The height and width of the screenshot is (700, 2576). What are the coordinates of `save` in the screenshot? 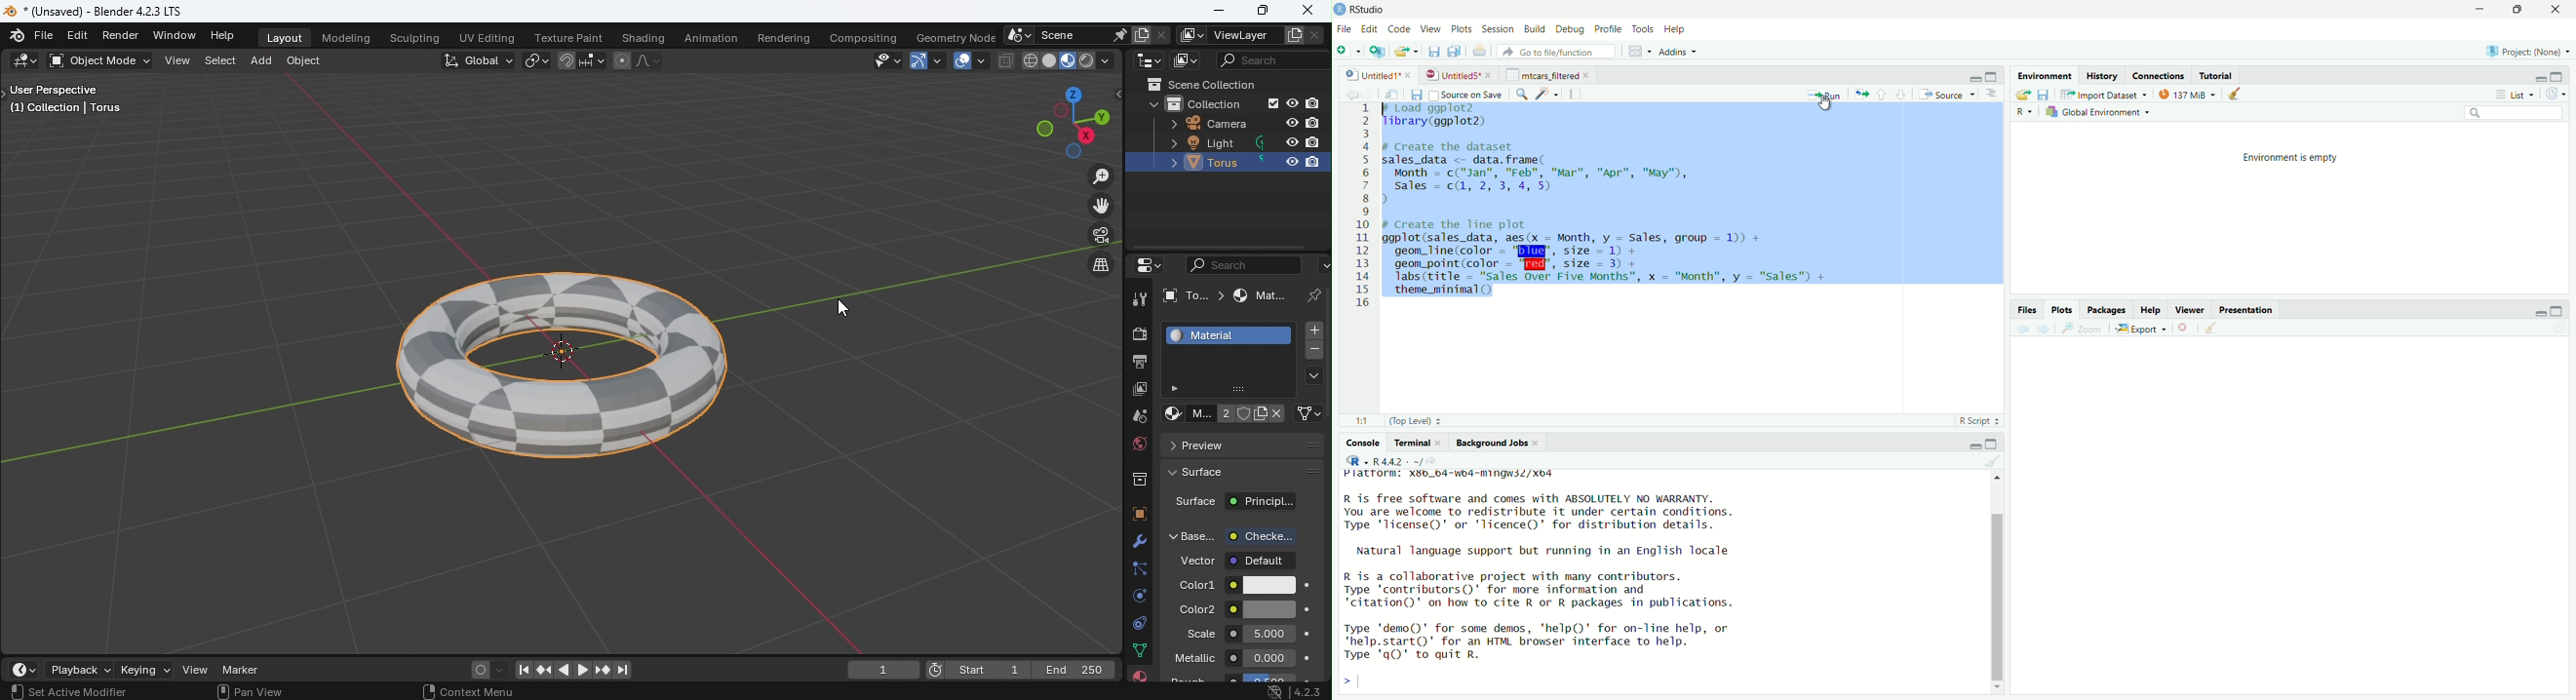 It's located at (1435, 53).